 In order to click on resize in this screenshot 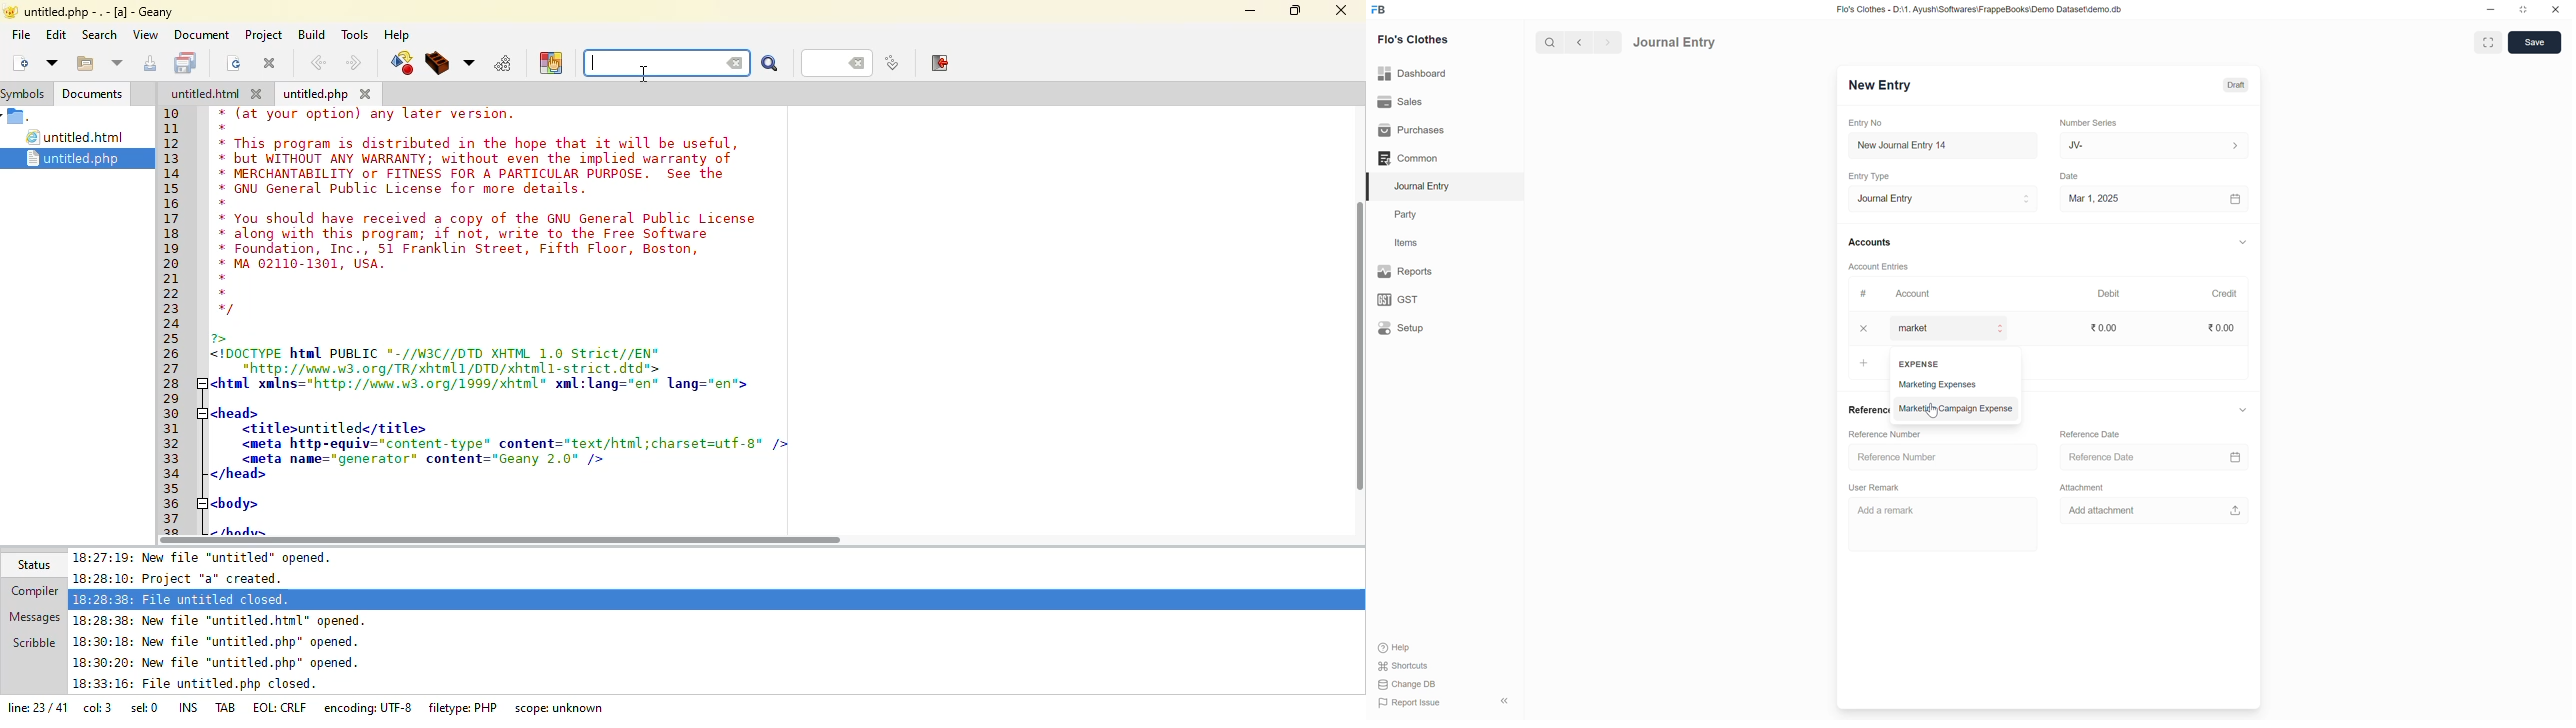, I will do `click(2522, 10)`.